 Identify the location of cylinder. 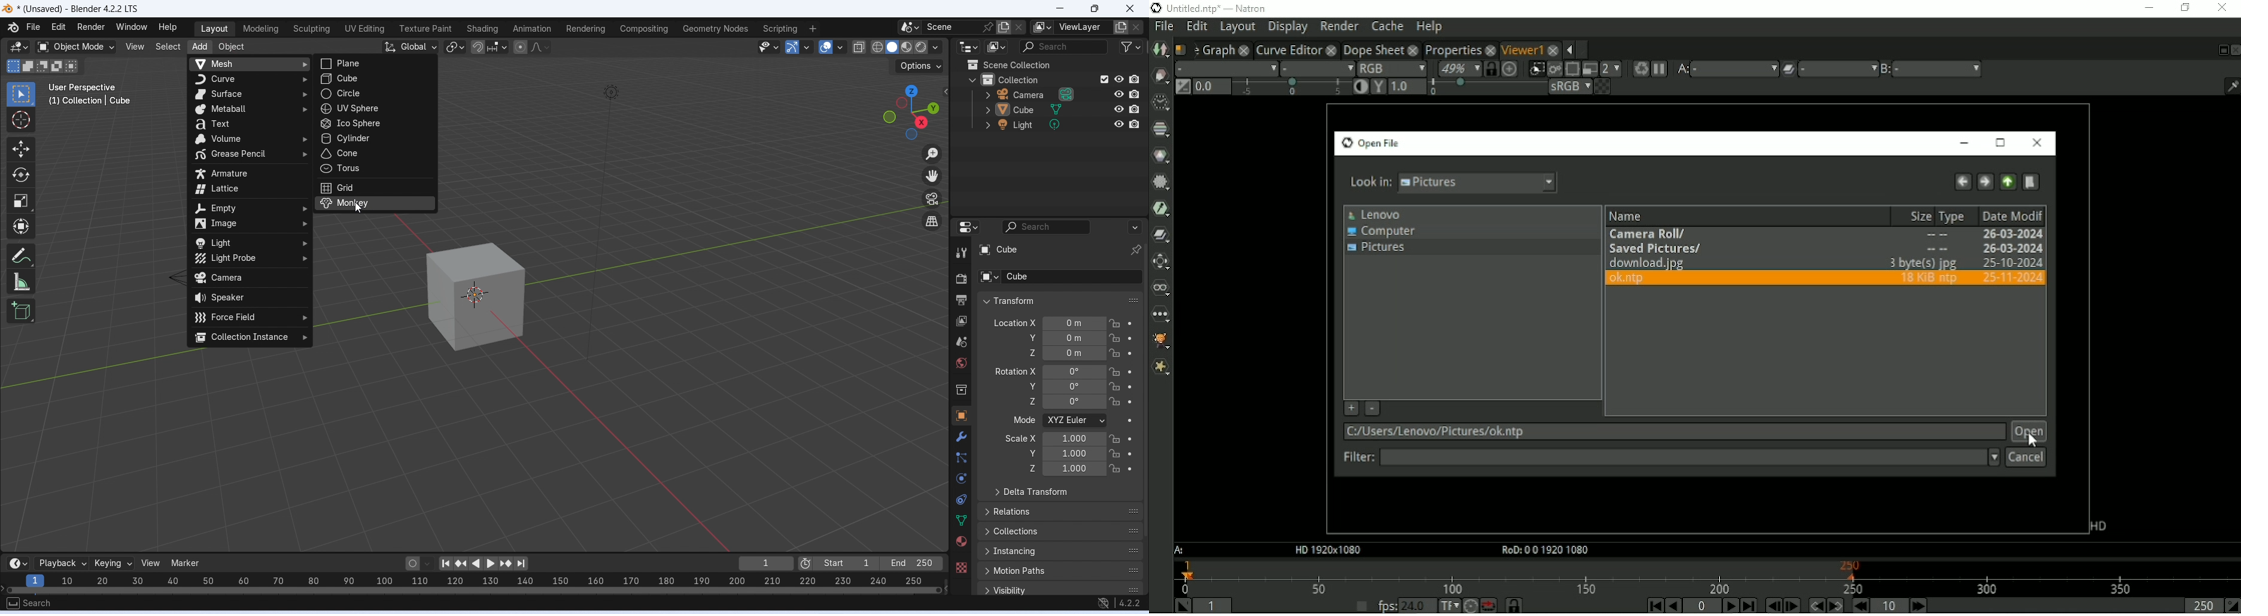
(374, 138).